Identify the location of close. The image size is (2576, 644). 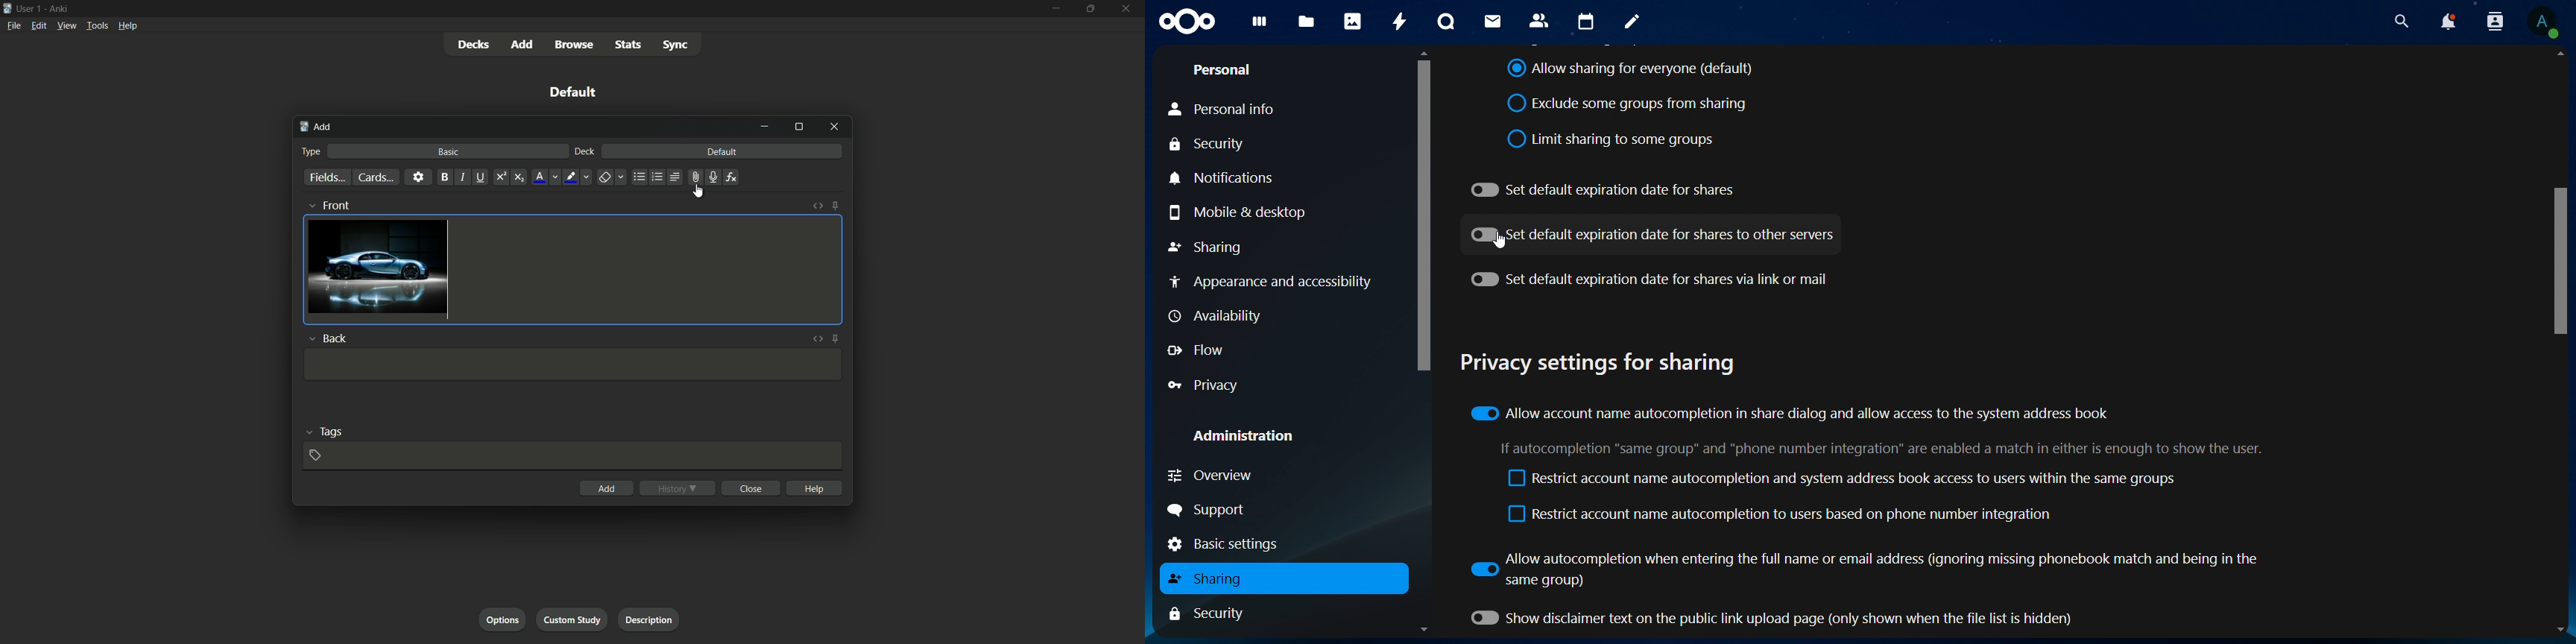
(752, 488).